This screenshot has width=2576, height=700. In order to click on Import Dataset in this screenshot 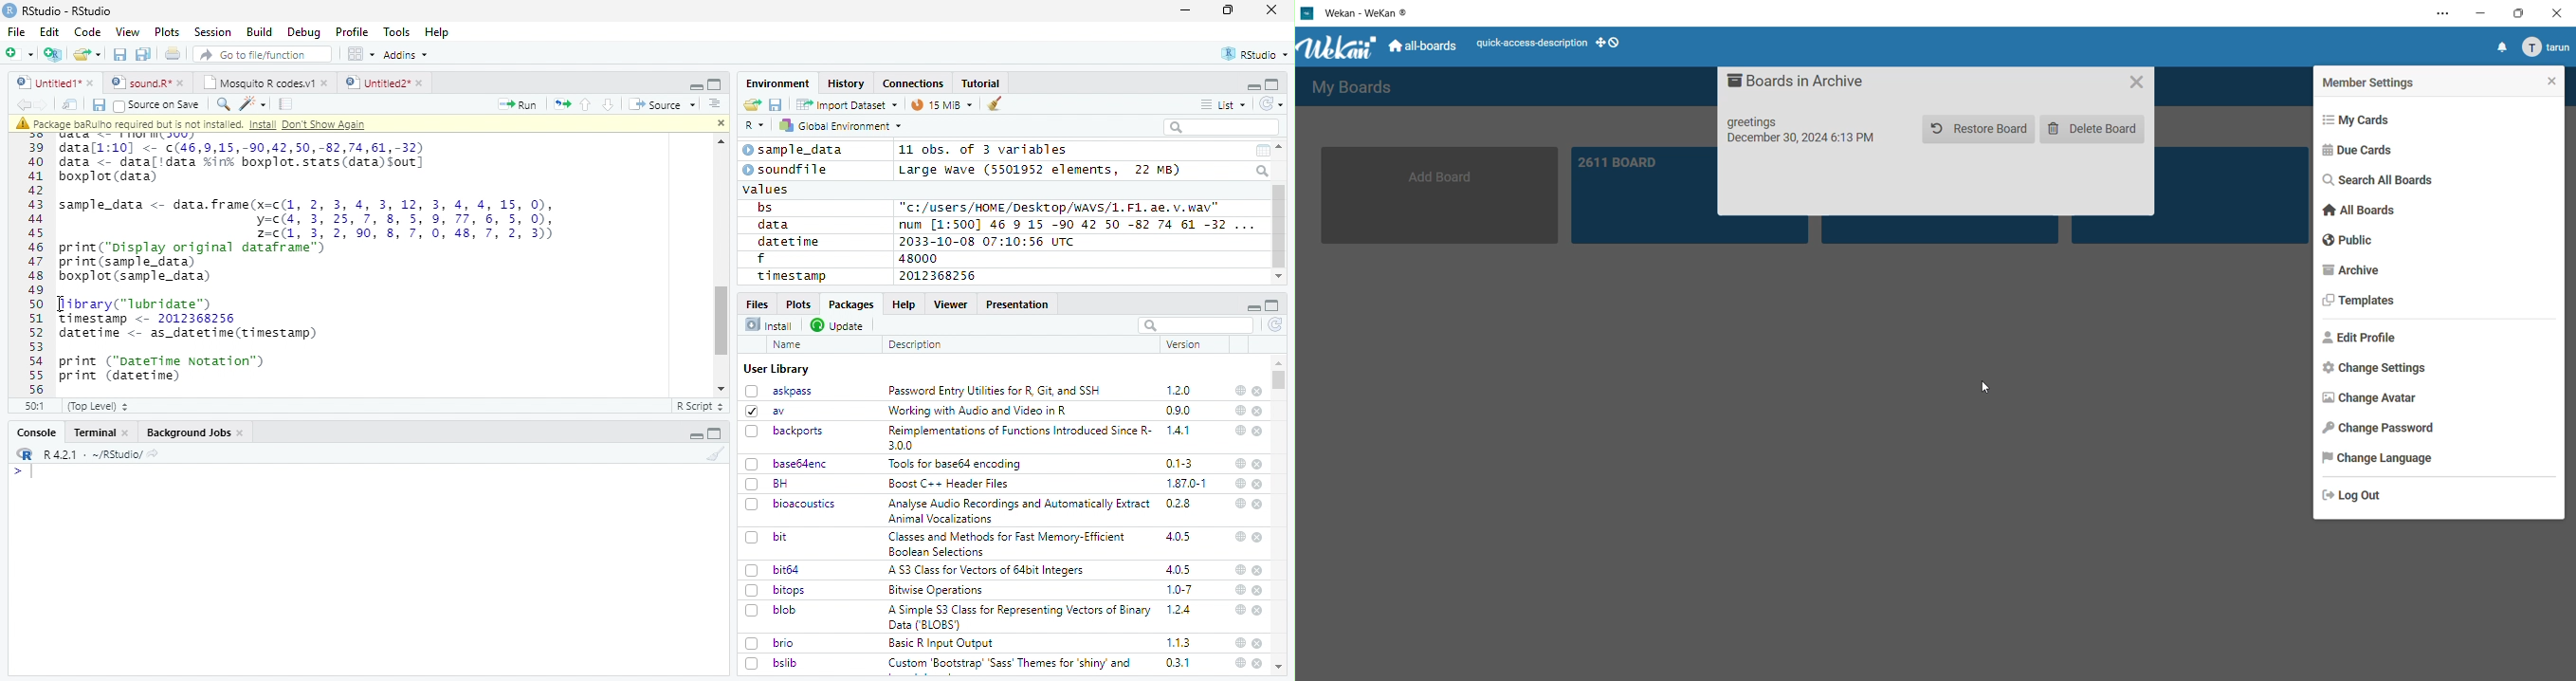, I will do `click(847, 104)`.